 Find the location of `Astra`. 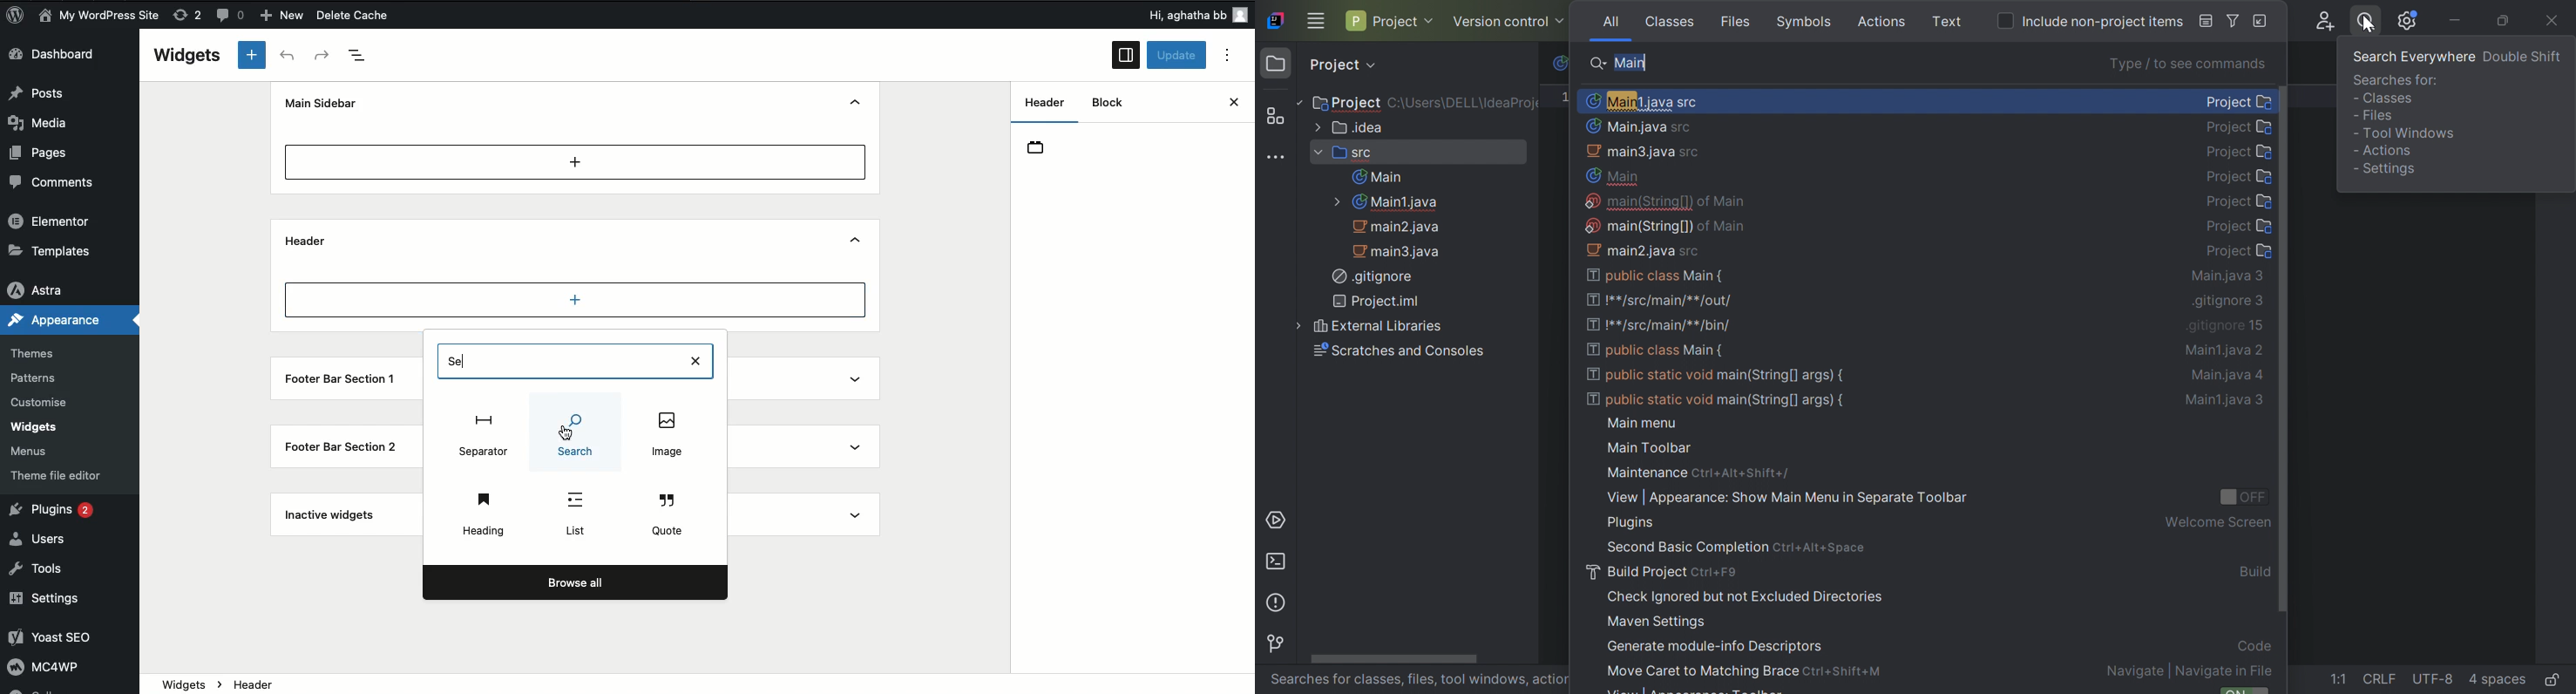

Astra is located at coordinates (44, 286).